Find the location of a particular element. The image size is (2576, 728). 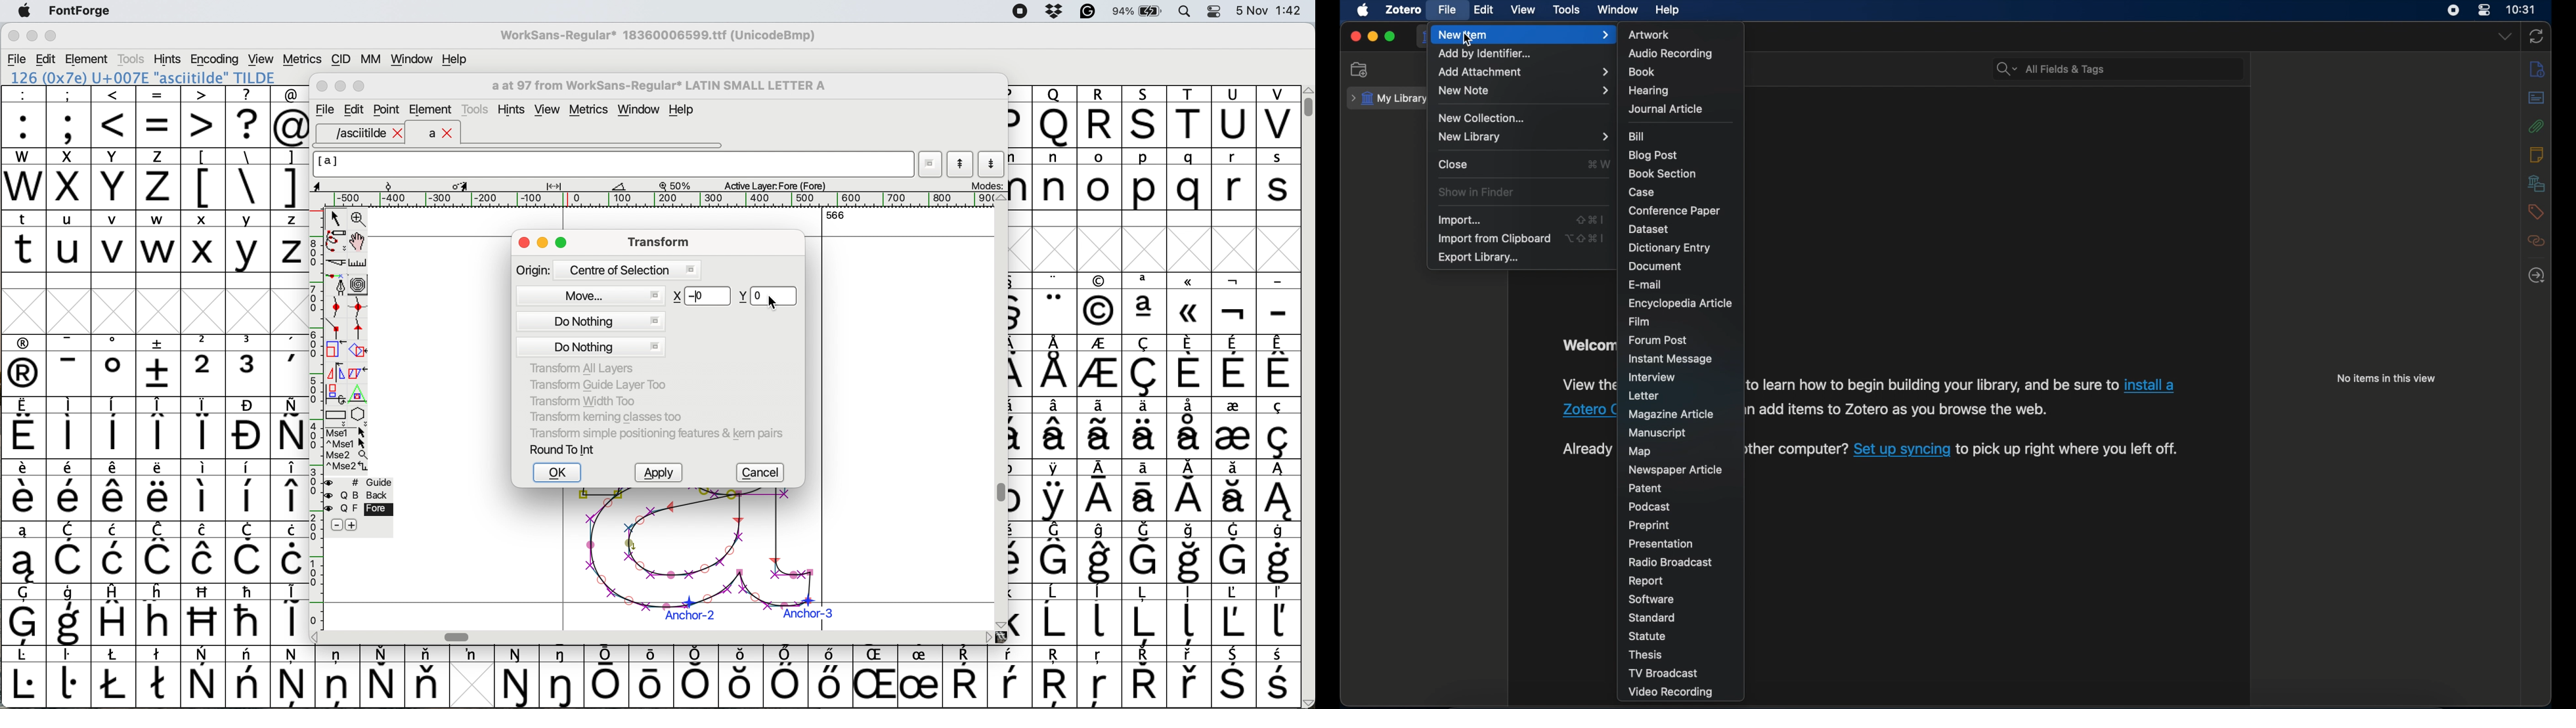

thesis is located at coordinates (1646, 655).